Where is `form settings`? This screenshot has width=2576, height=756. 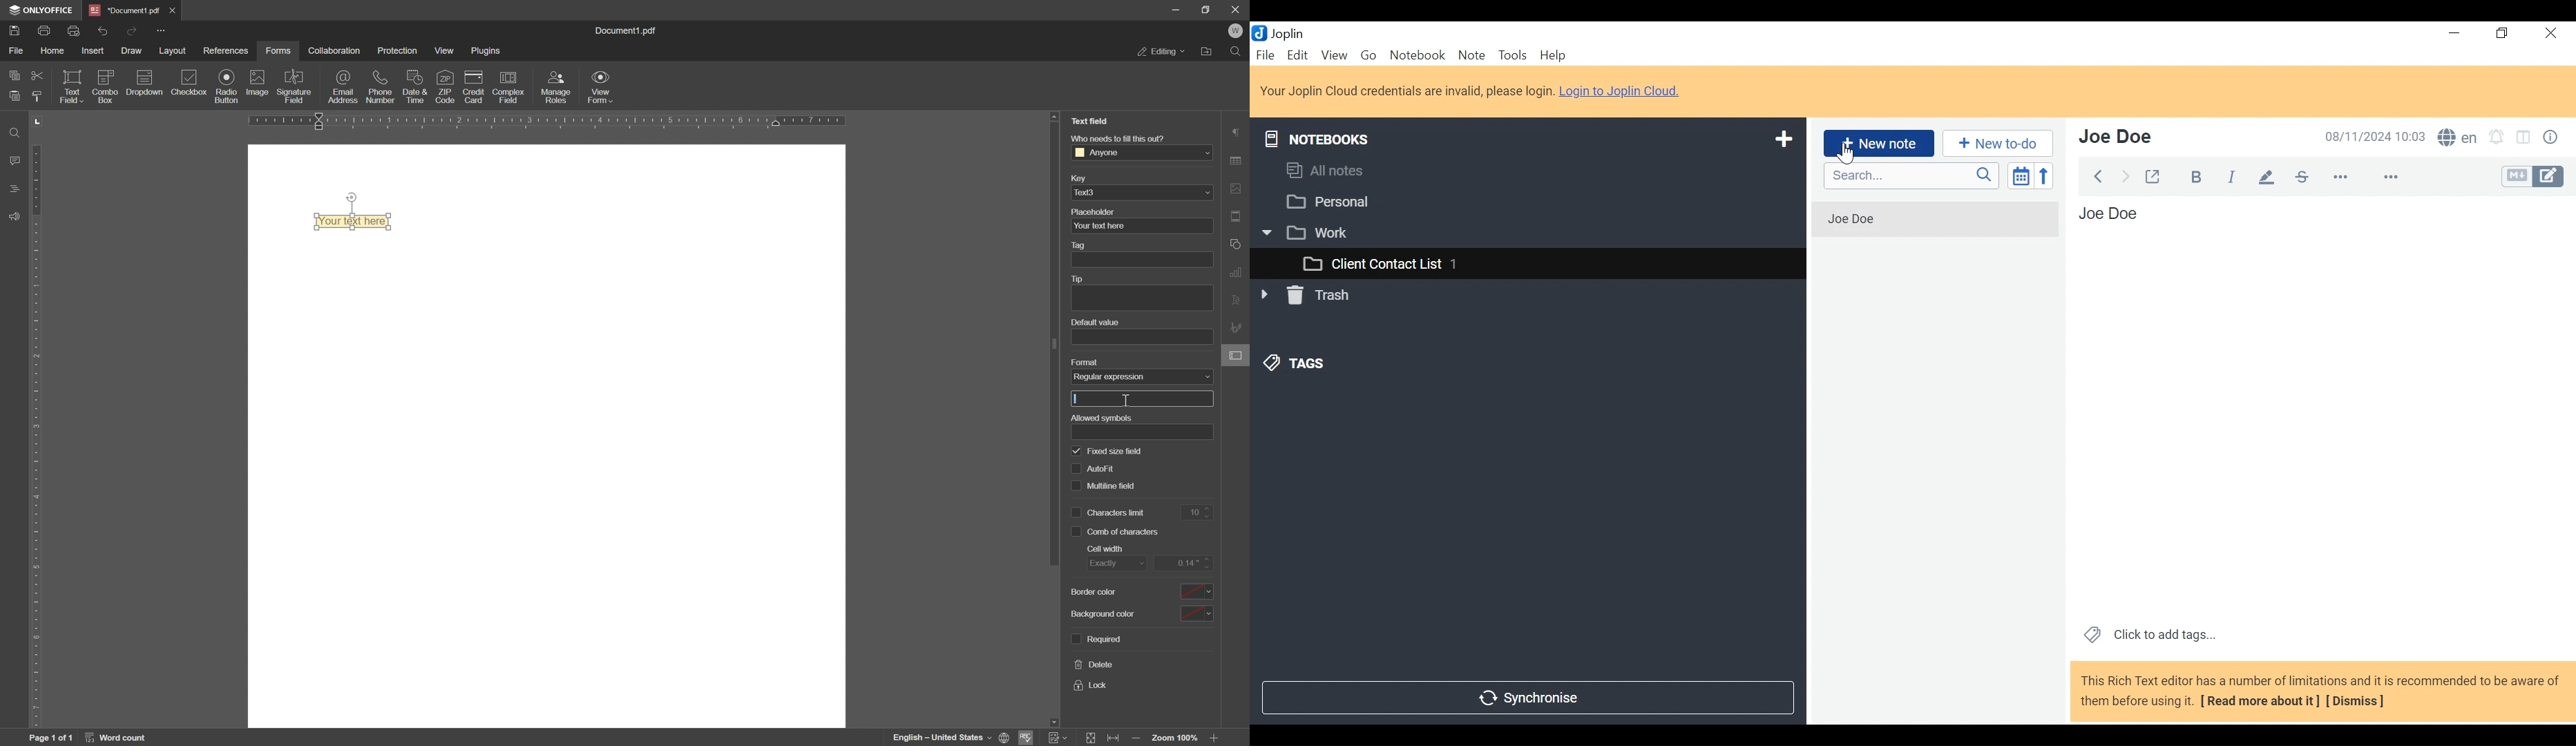 form settings is located at coordinates (1238, 357).